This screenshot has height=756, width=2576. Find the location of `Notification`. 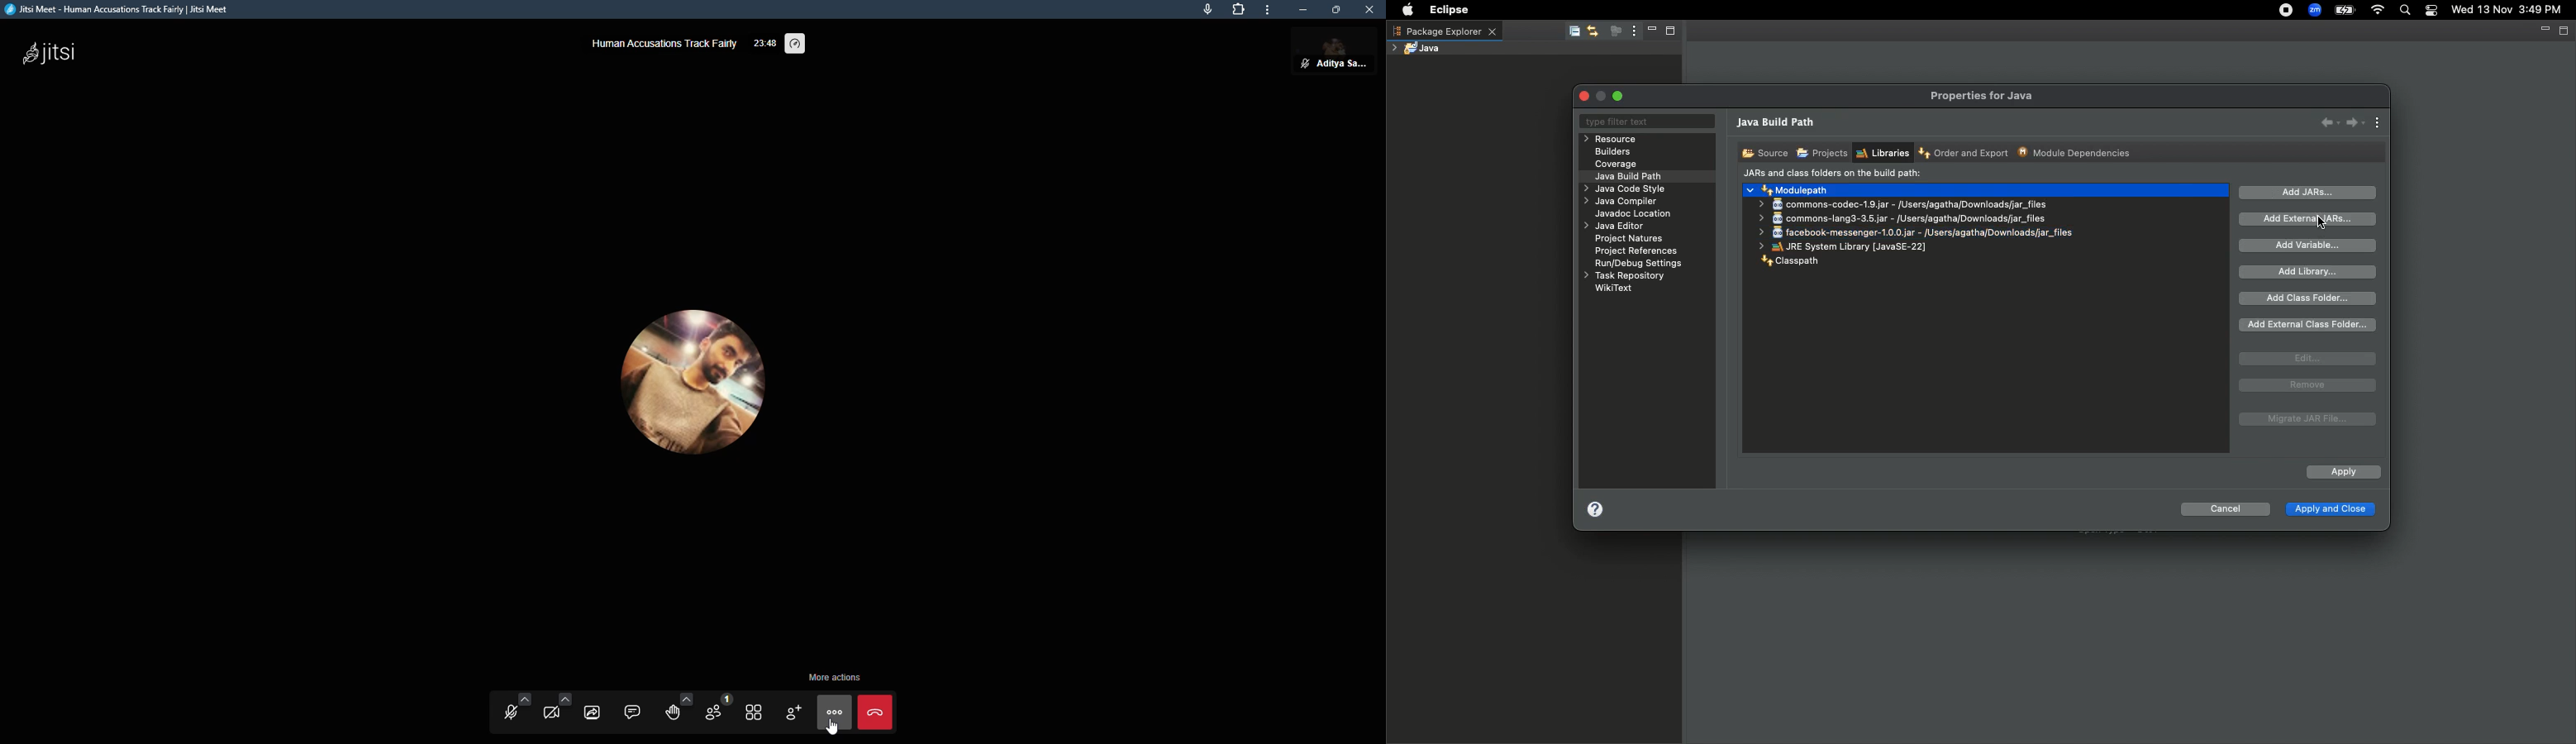

Notification is located at coordinates (2433, 11).